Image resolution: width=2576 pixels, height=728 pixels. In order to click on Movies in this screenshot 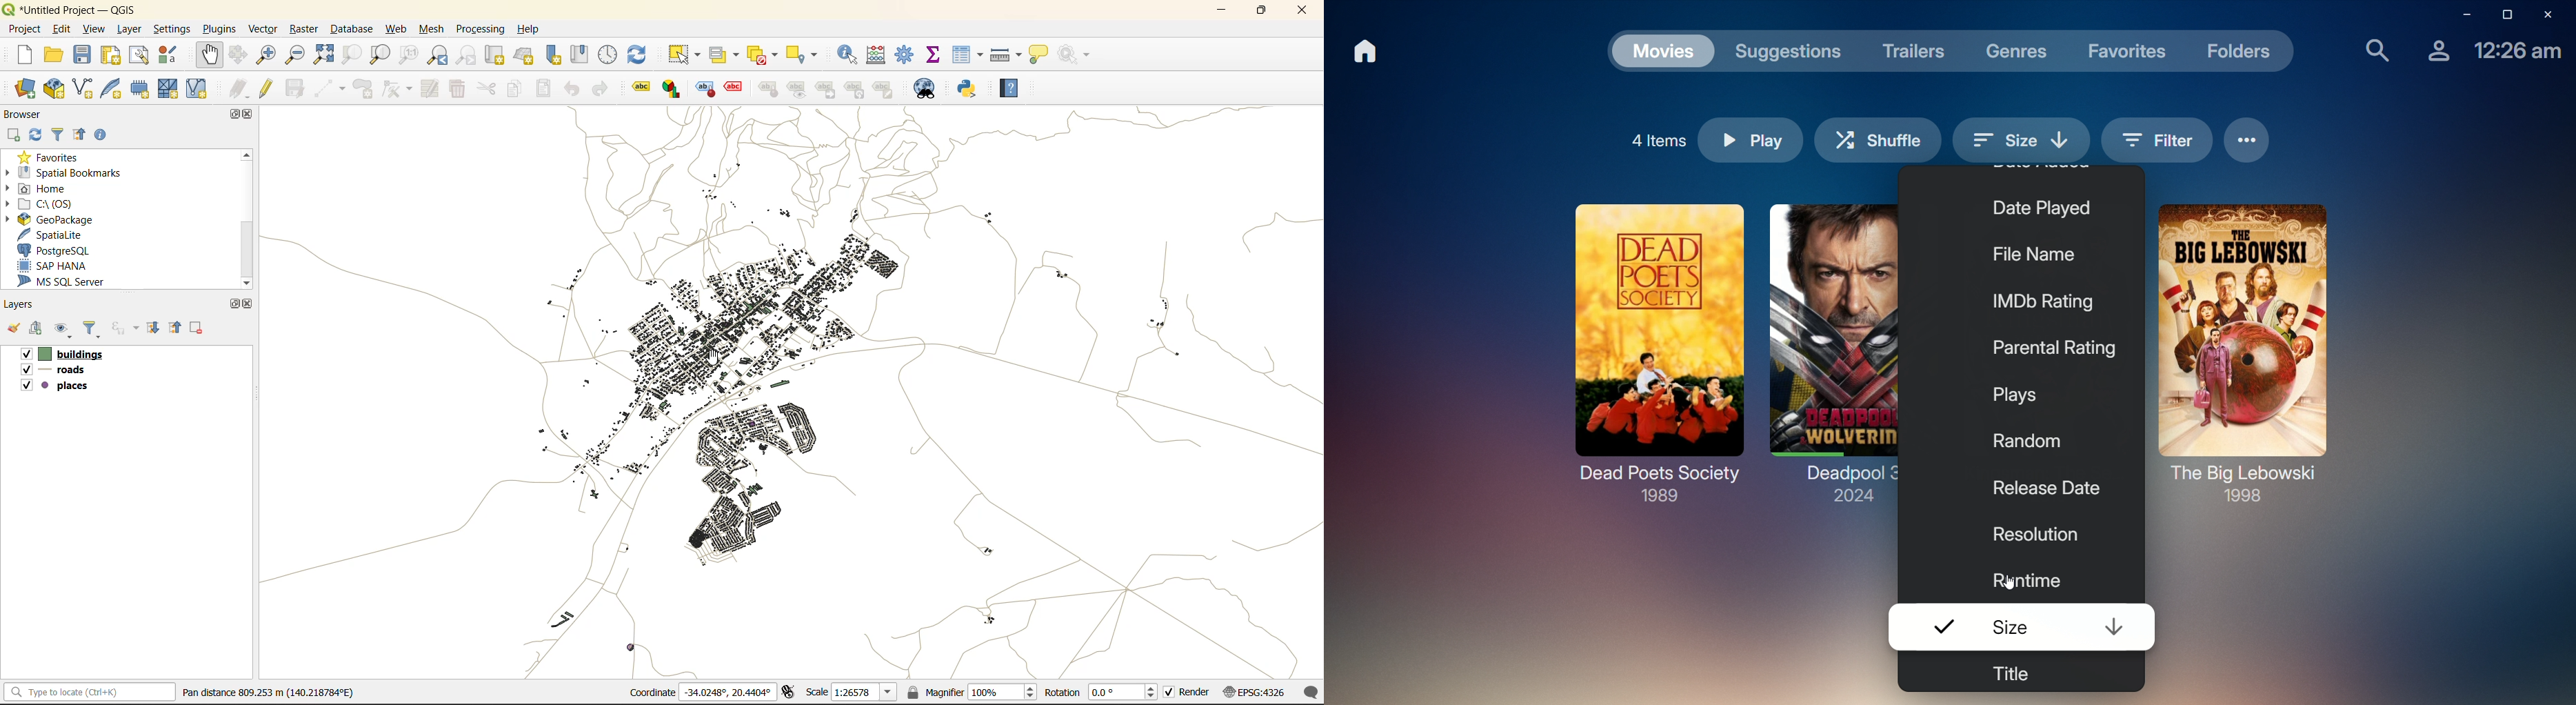, I will do `click(1663, 49)`.